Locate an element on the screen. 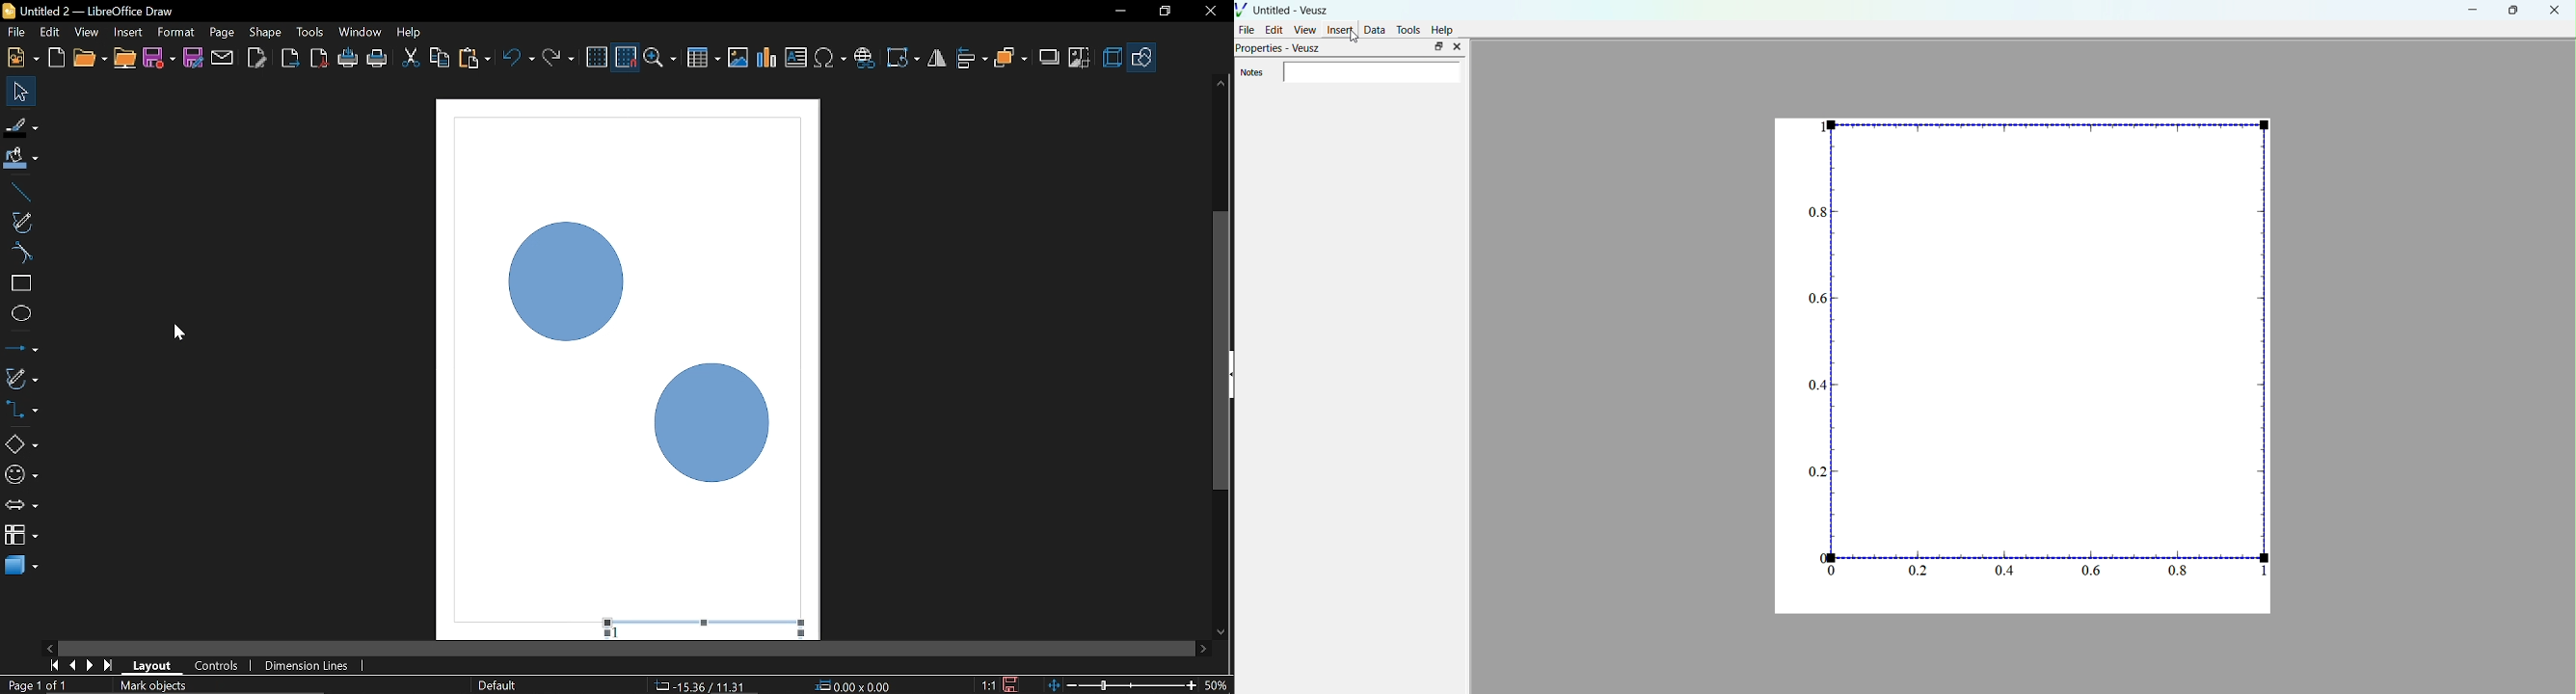 The image size is (2576, 700). Shape is located at coordinates (266, 32).